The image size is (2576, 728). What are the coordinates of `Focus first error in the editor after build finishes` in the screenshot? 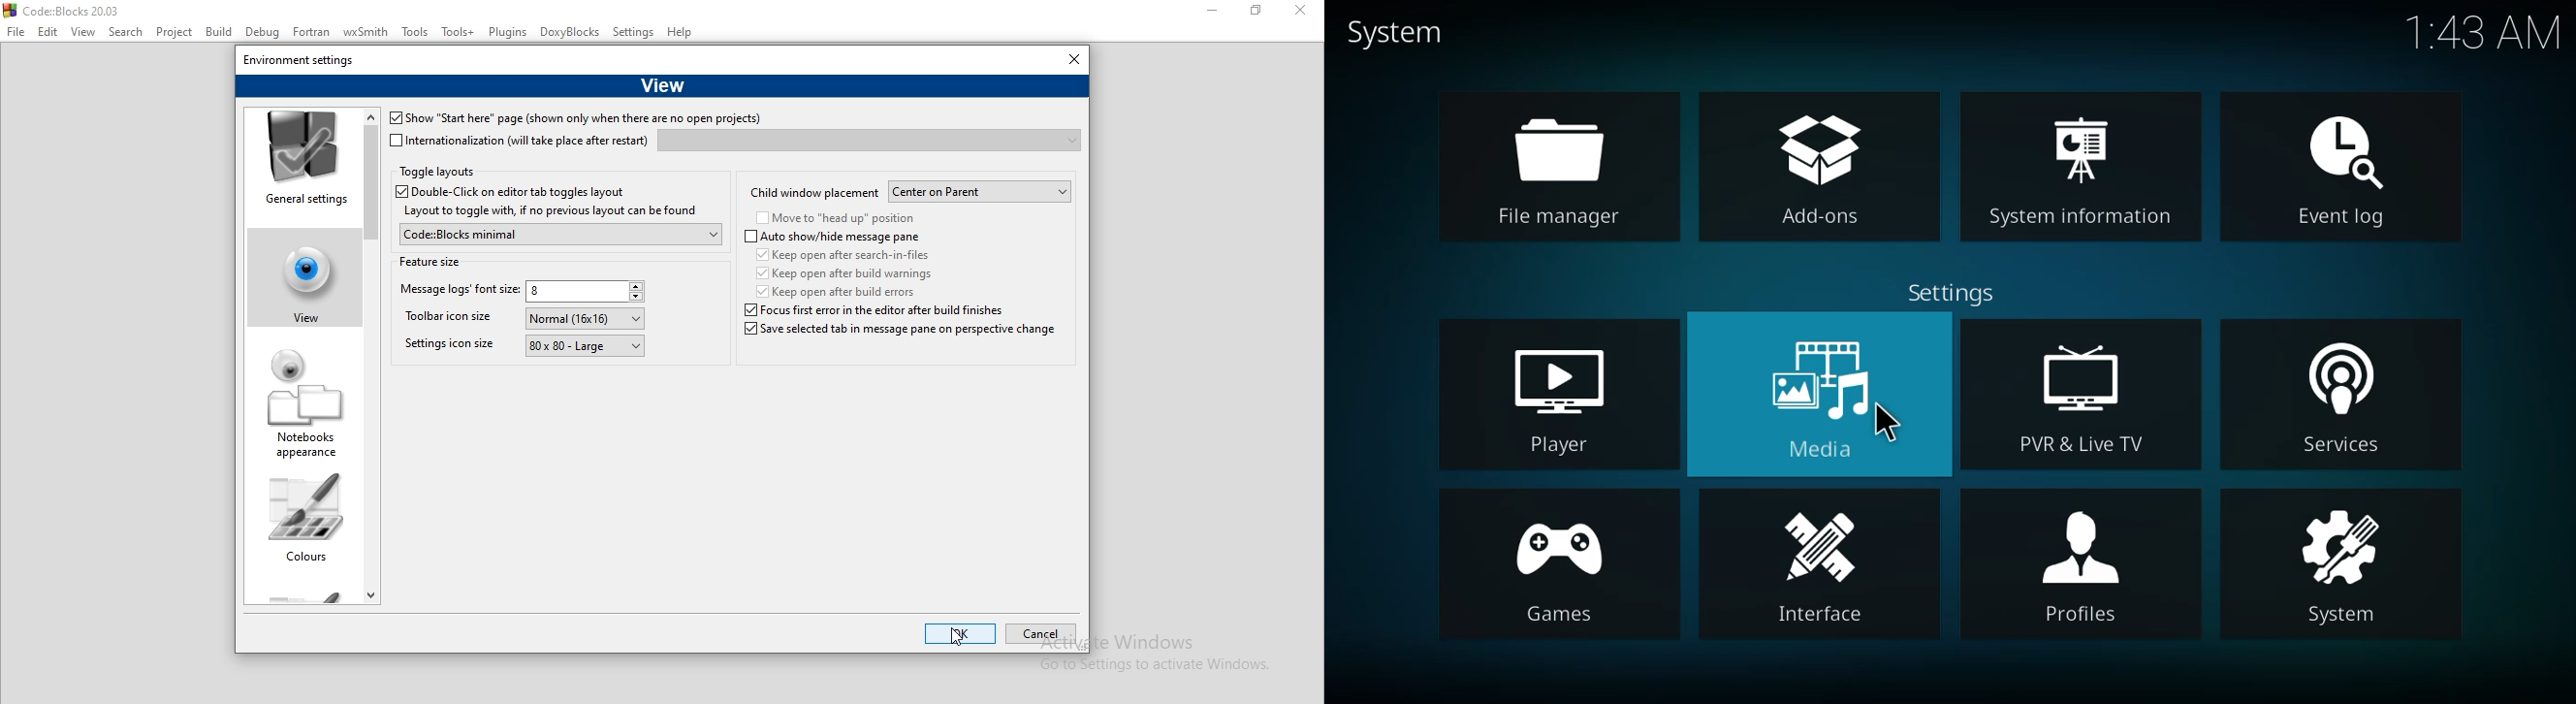 It's located at (840, 310).